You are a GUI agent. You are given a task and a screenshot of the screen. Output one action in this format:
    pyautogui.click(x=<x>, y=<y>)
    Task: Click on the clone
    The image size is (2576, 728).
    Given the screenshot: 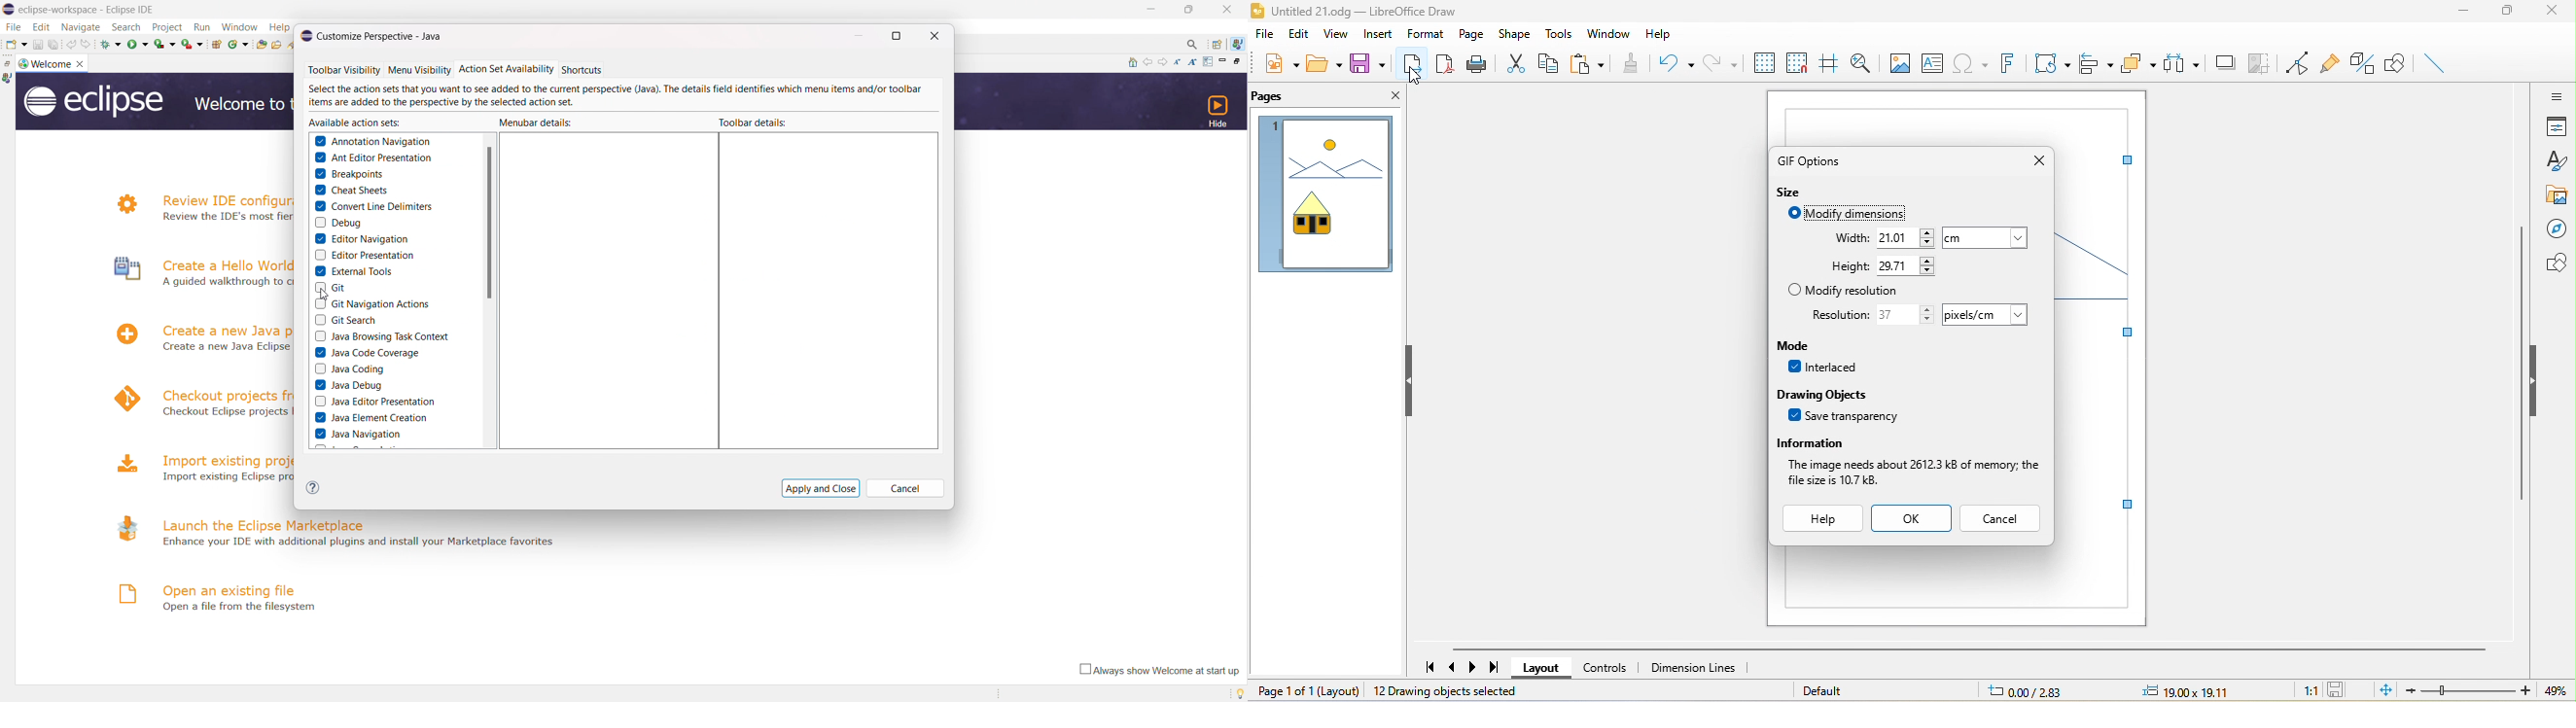 What is the action you would take?
    pyautogui.click(x=1634, y=64)
    